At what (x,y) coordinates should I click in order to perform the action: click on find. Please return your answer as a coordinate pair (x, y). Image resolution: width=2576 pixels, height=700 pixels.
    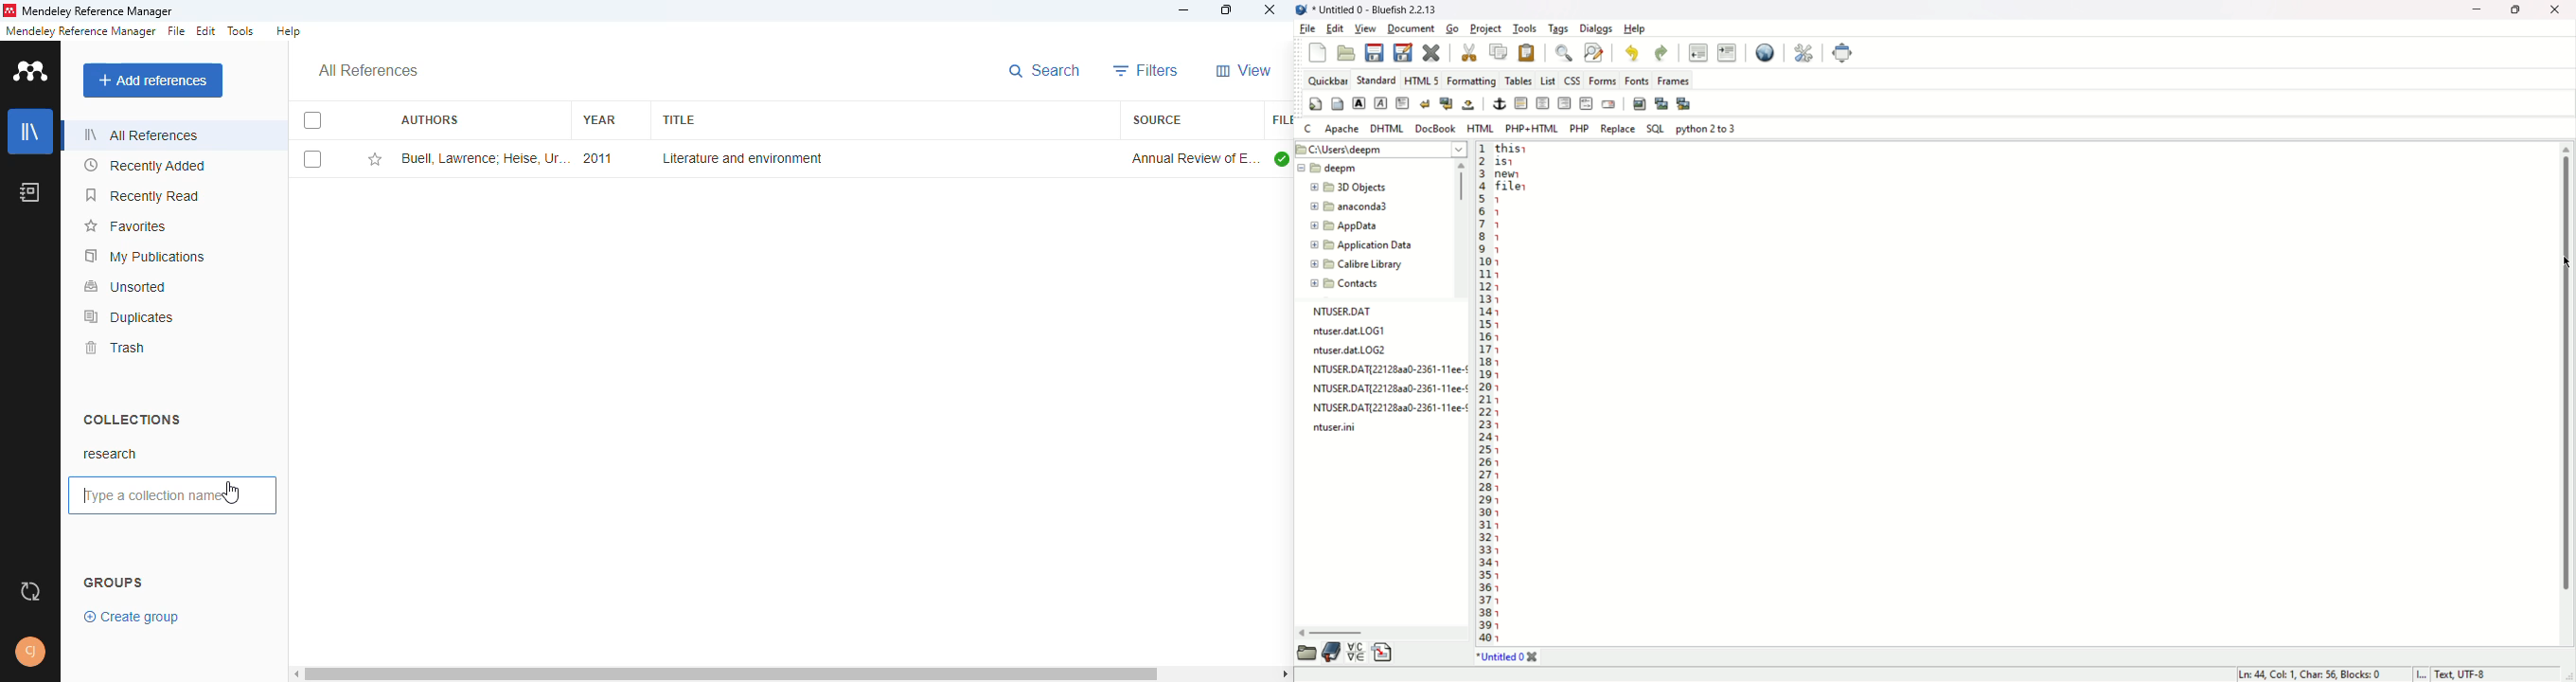
    Looking at the image, I should click on (1561, 54).